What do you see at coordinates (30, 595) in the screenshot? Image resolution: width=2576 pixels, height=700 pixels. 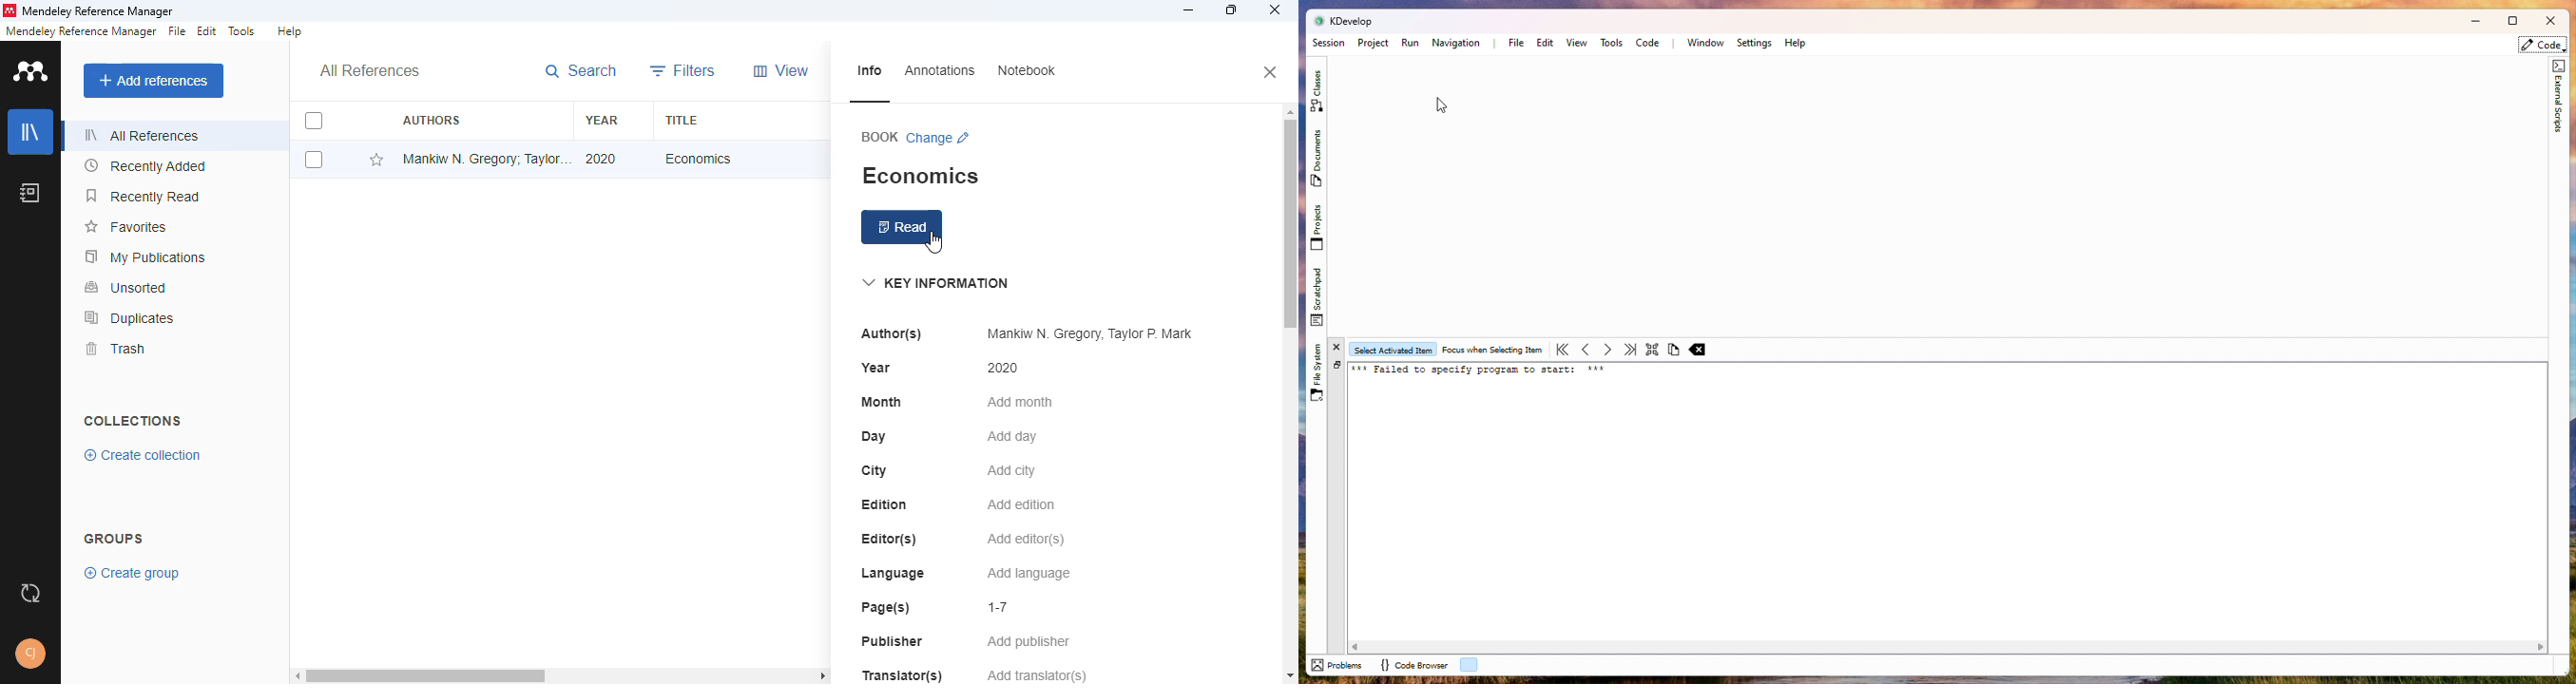 I see `sync` at bounding box center [30, 595].